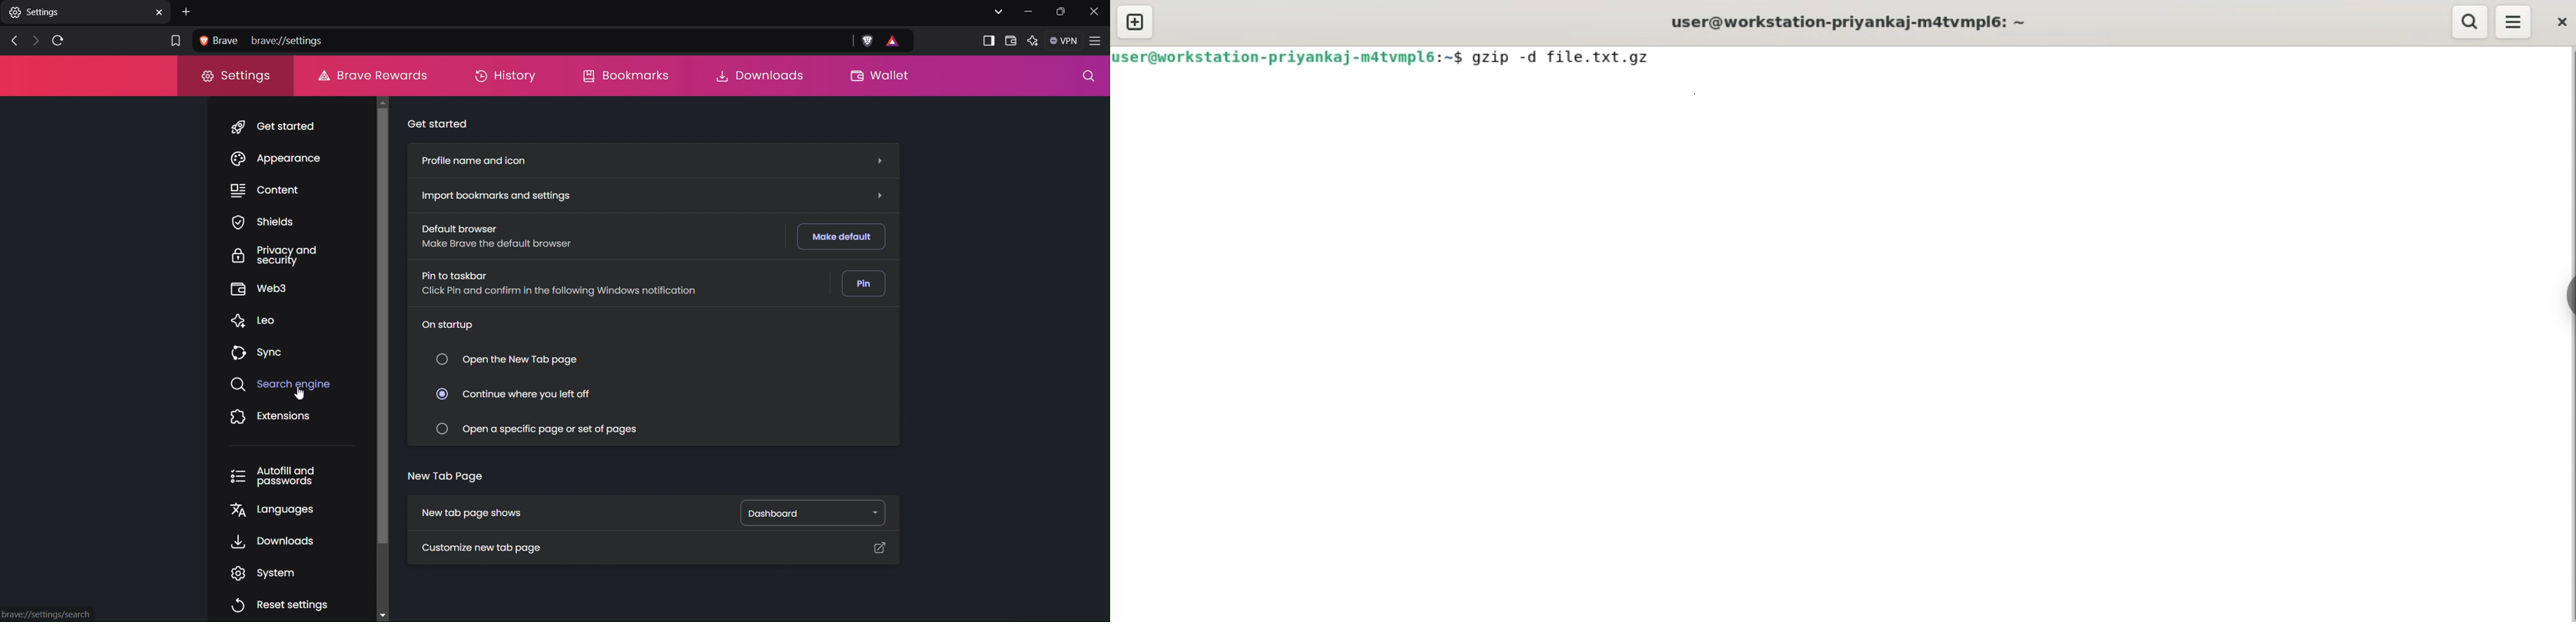 The width and height of the screenshot is (2576, 644). What do you see at coordinates (1289, 58) in the screenshot?
I see `user@workstation-priyankaj-m4tvmplé:~$` at bounding box center [1289, 58].